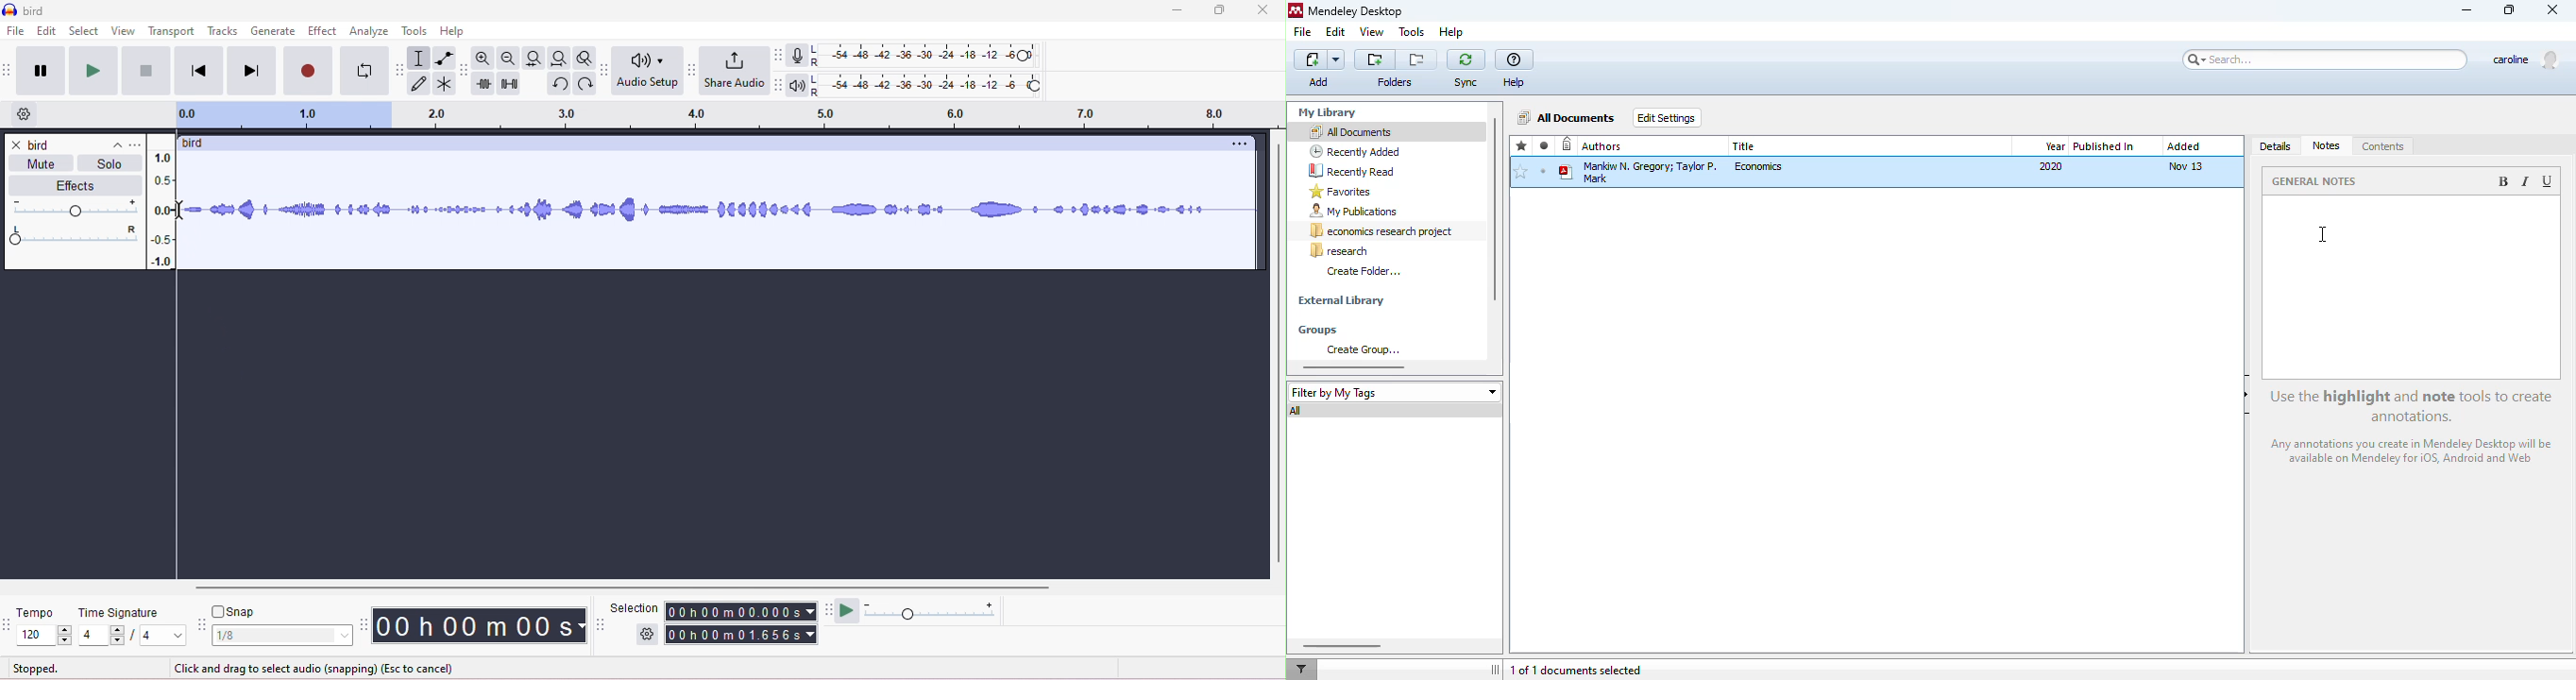 This screenshot has width=2576, height=700. Describe the element at coordinates (109, 164) in the screenshot. I see `solo` at that location.